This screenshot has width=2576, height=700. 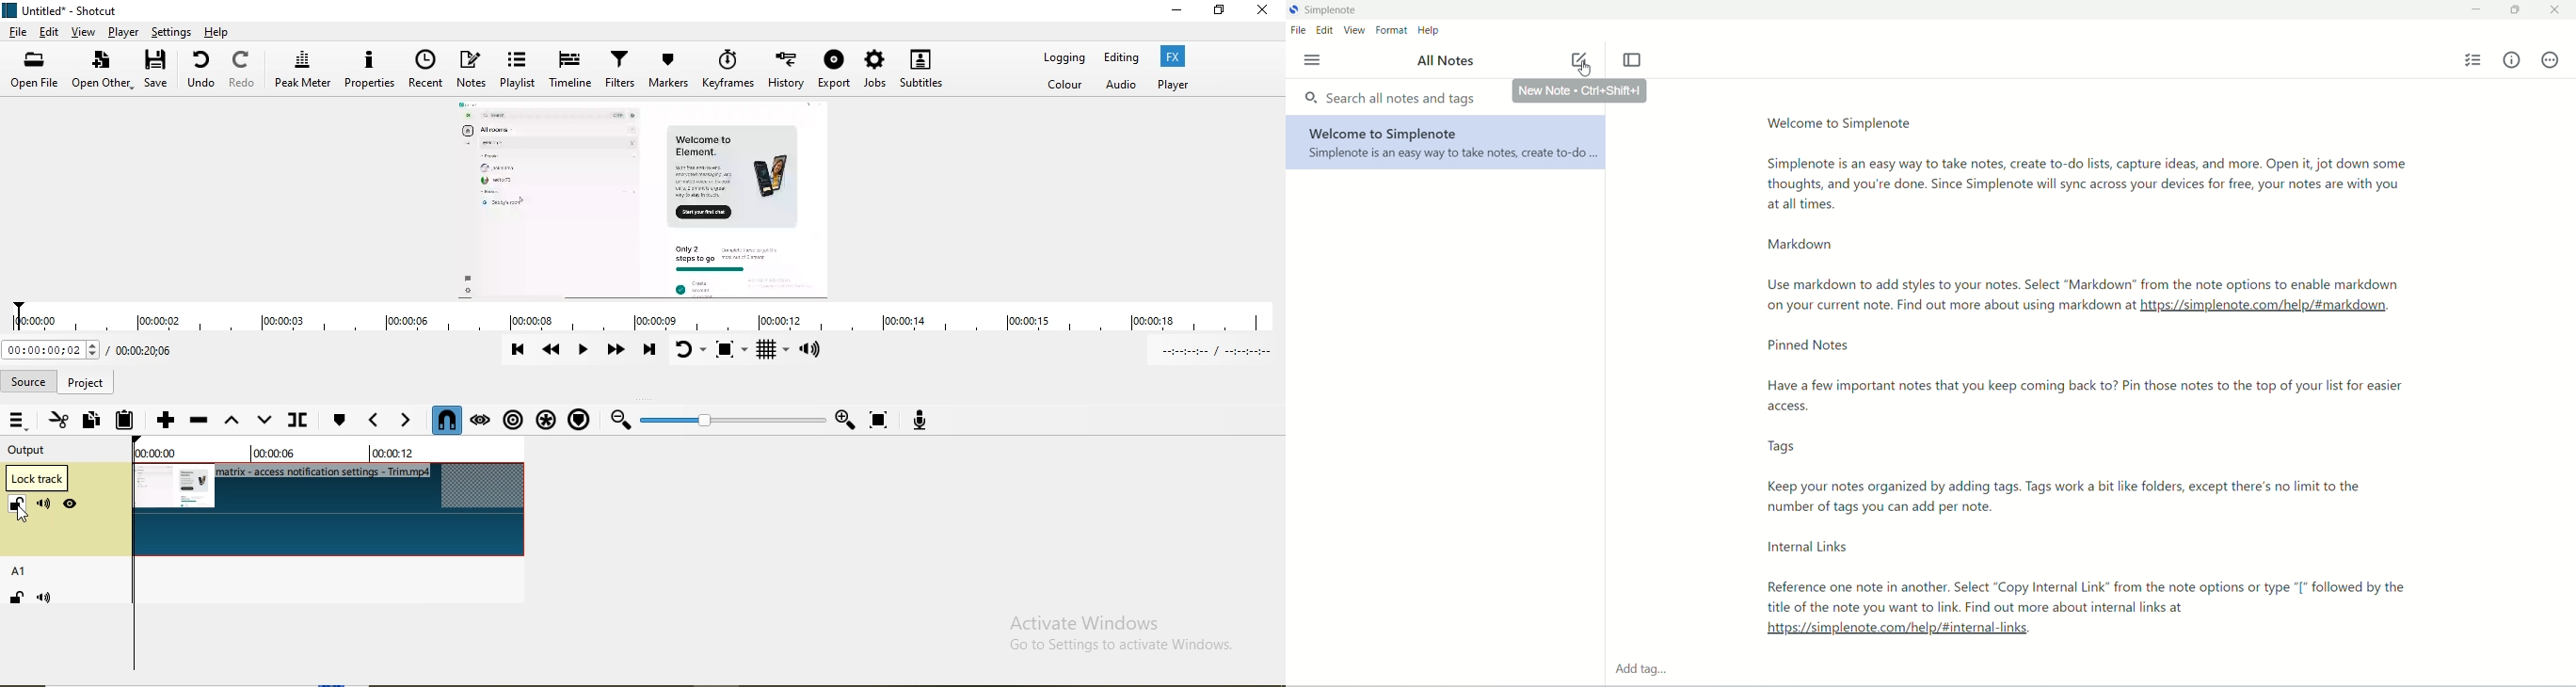 I want to click on search all notes and tags, so click(x=1394, y=99).